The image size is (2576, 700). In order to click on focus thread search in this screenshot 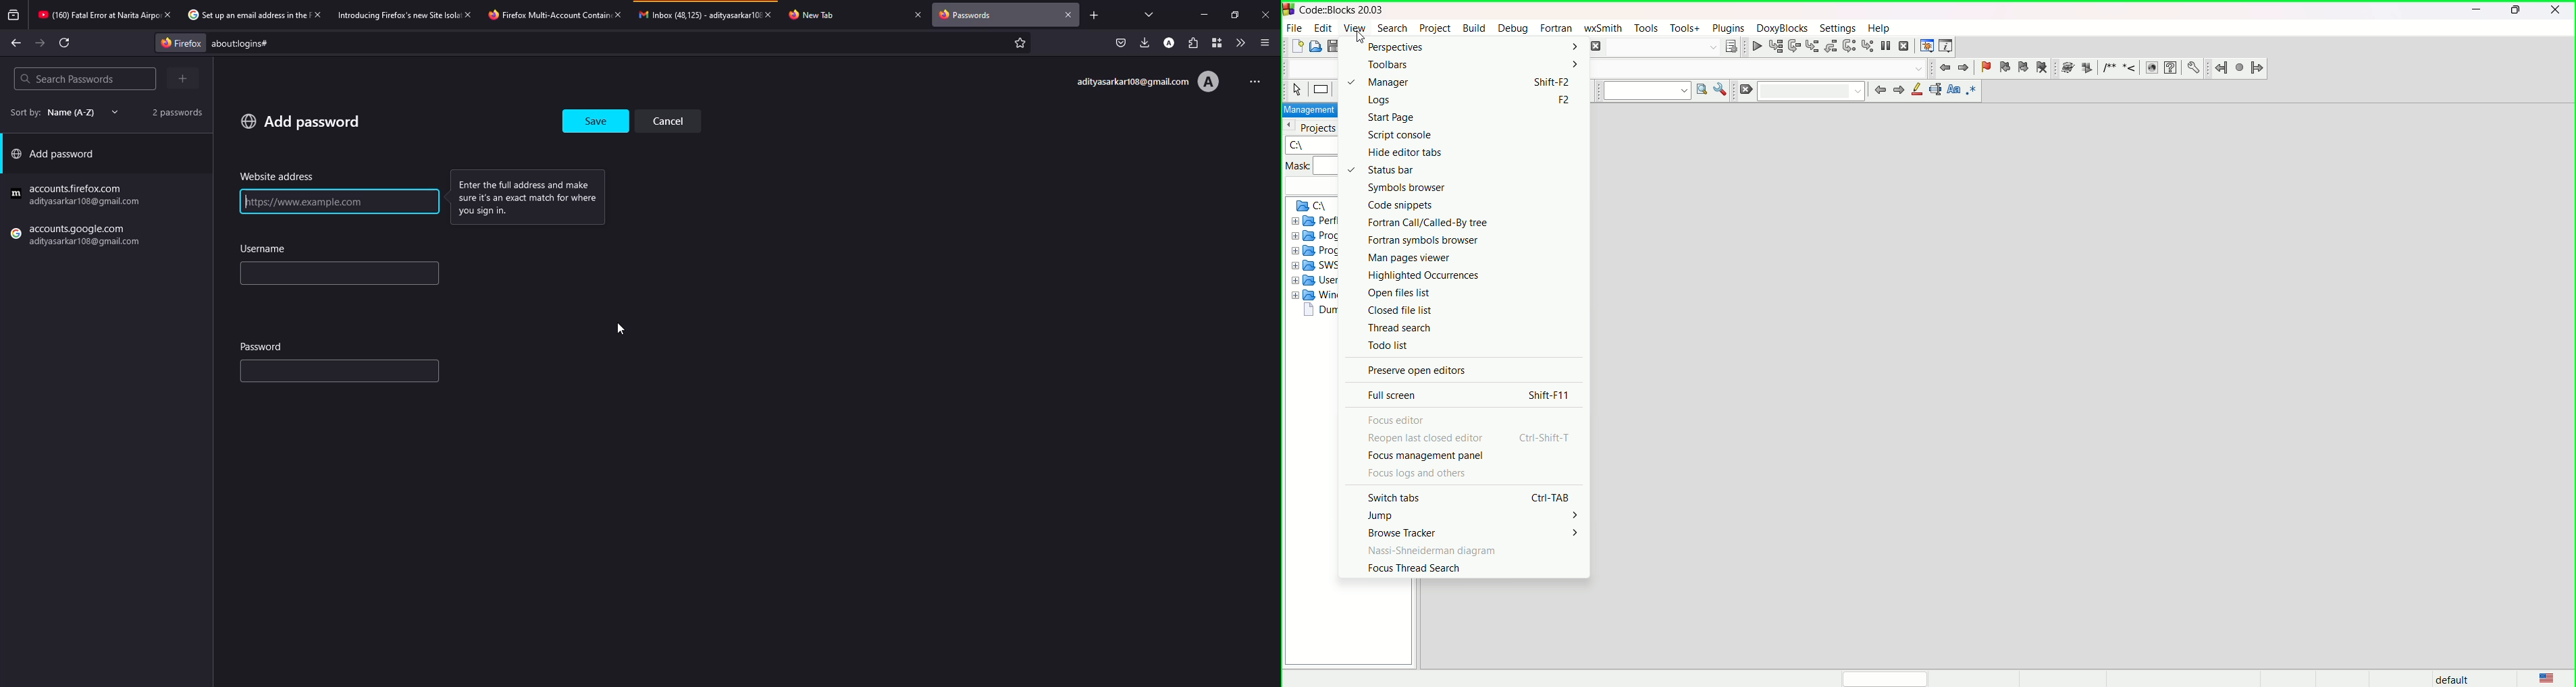, I will do `click(1412, 569)`.